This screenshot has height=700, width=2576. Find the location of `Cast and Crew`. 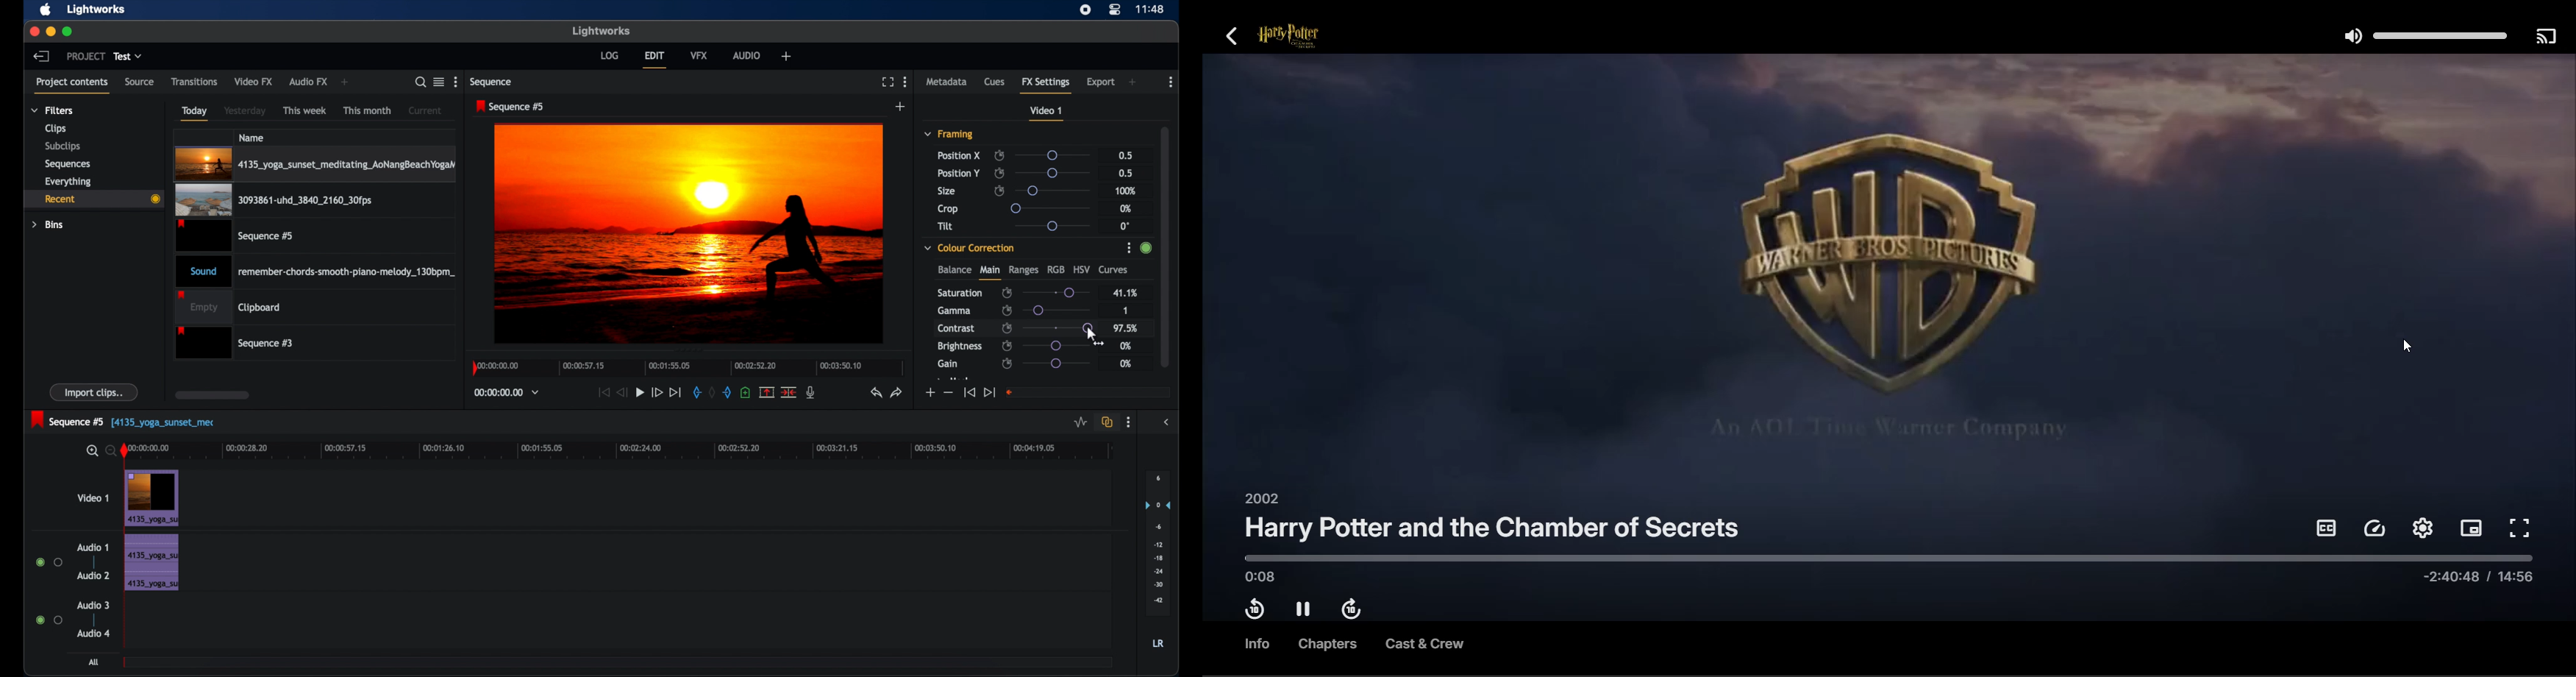

Cast and Crew is located at coordinates (1424, 646).